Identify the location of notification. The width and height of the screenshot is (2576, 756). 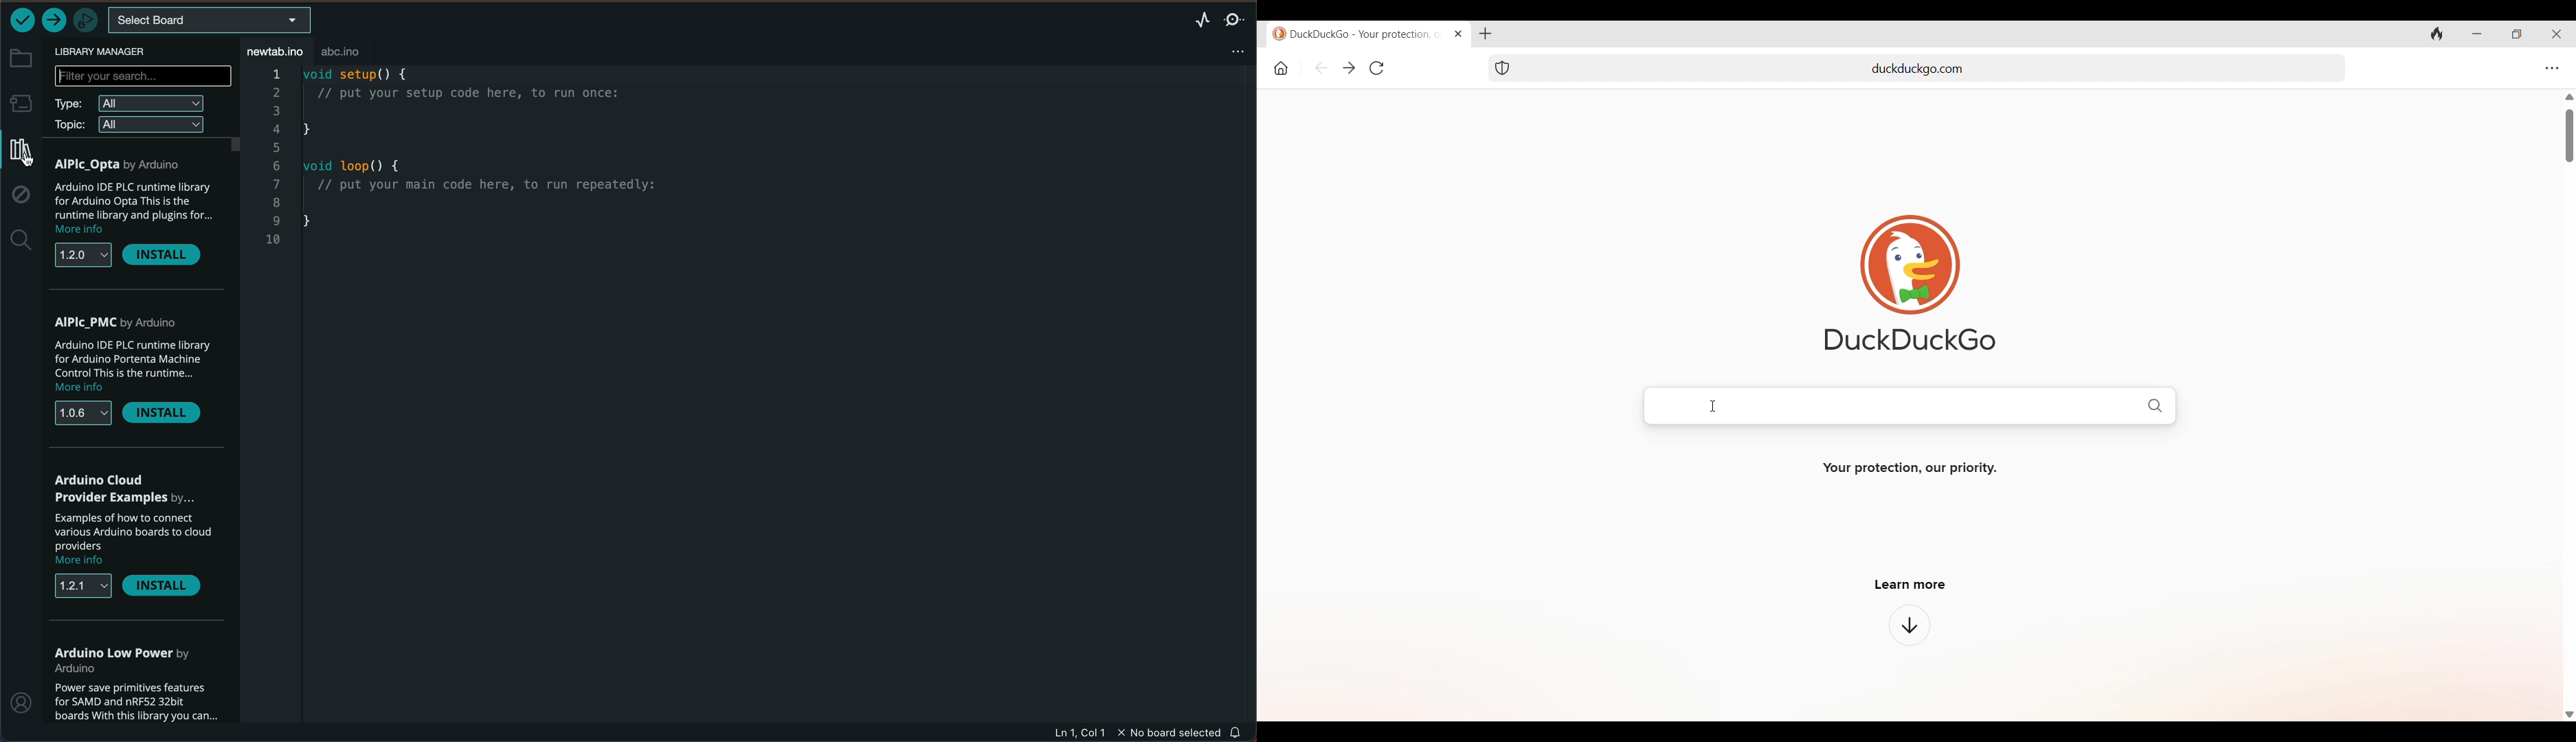
(1242, 732).